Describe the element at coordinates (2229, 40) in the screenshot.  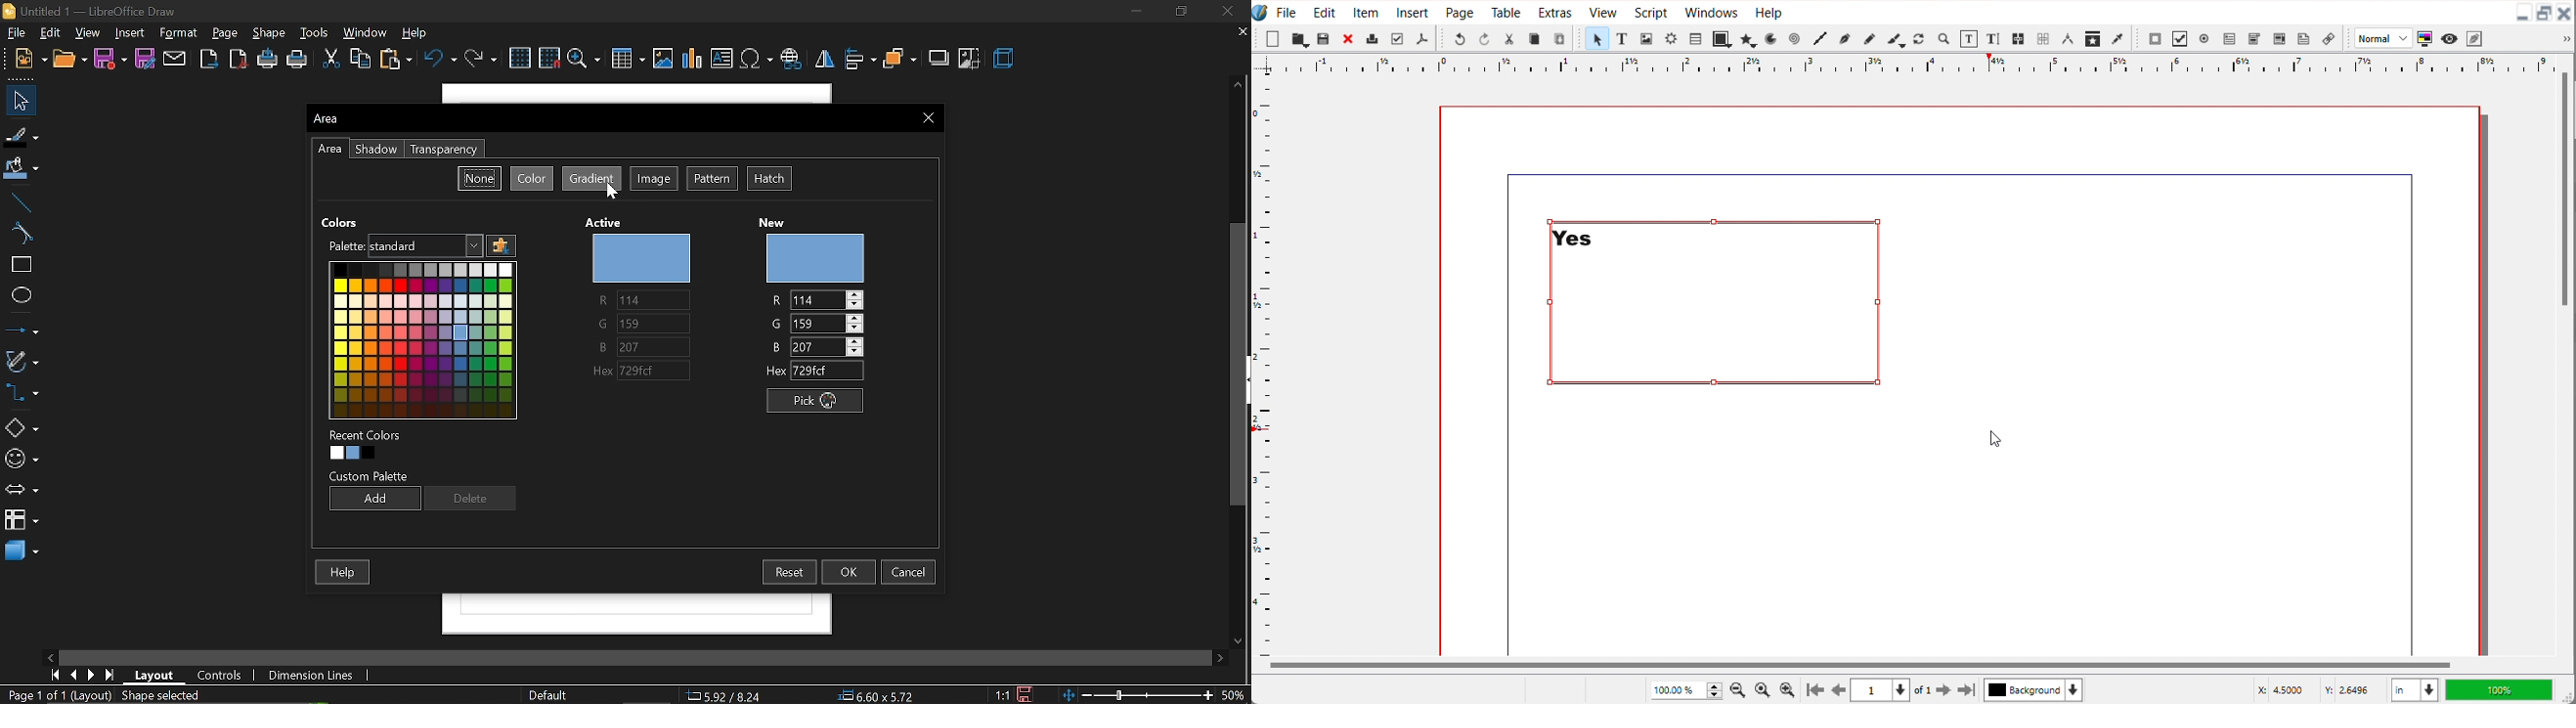
I see `PDF text field` at that location.